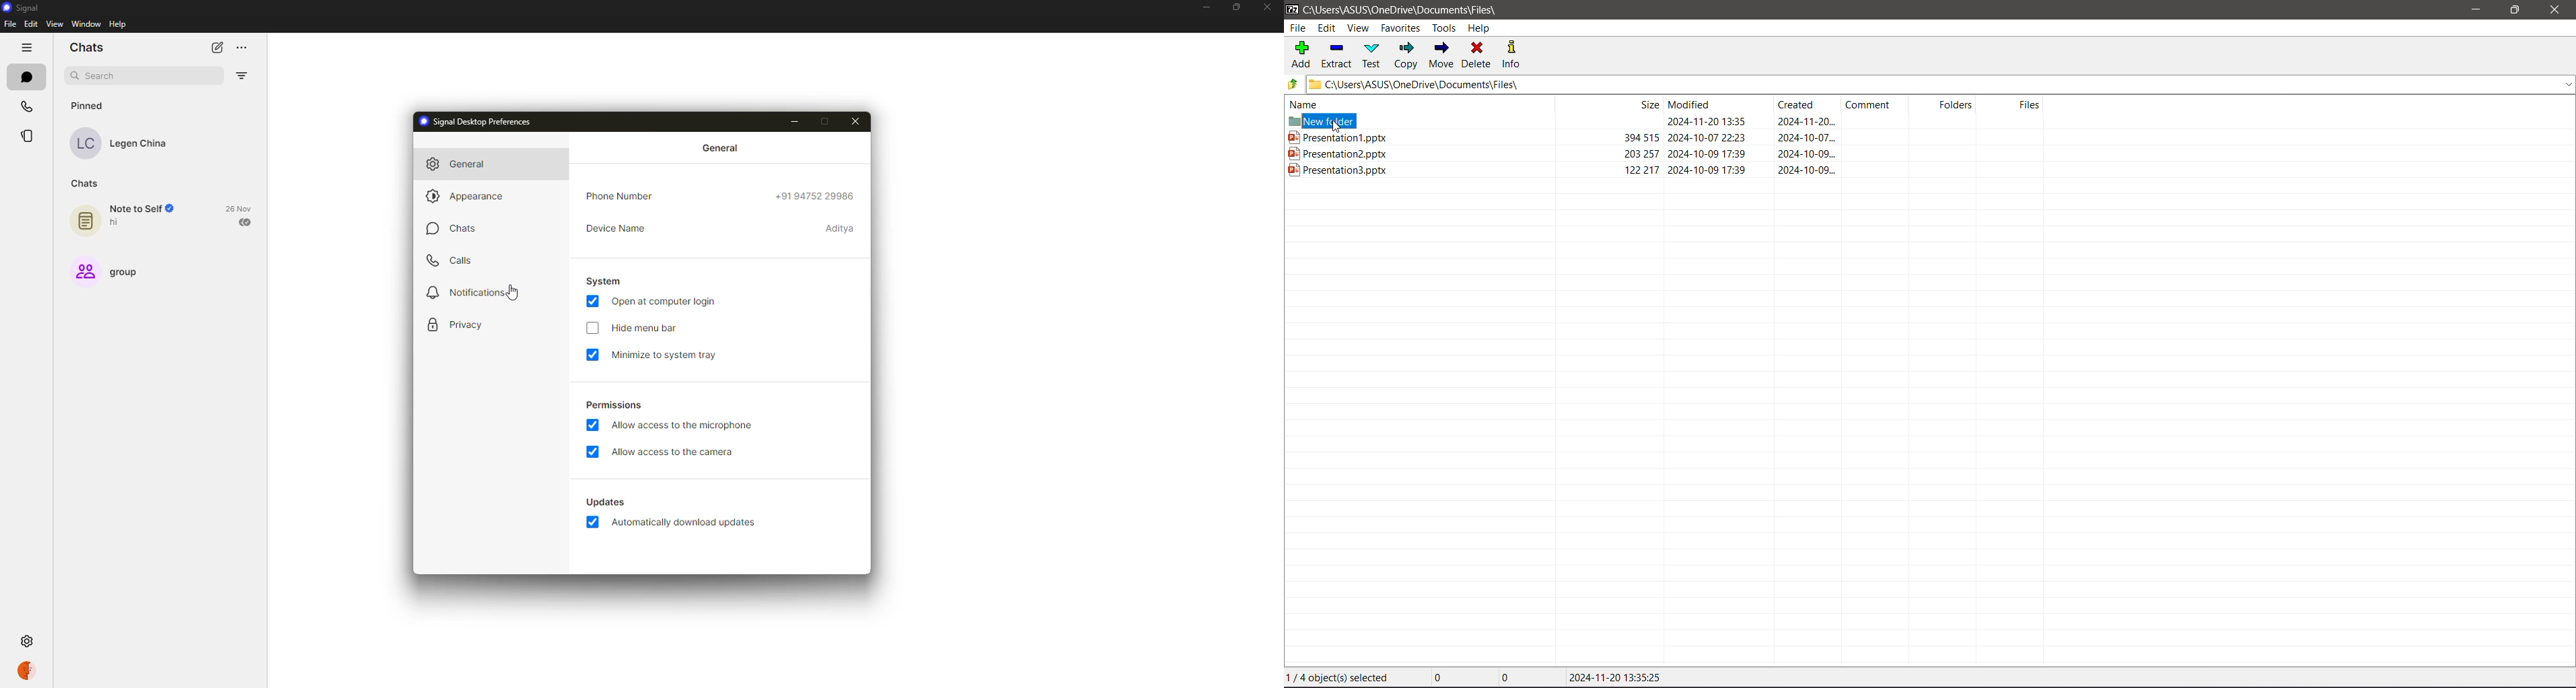 Image resolution: width=2576 pixels, height=700 pixels. What do you see at coordinates (27, 106) in the screenshot?
I see `calls` at bounding box center [27, 106].